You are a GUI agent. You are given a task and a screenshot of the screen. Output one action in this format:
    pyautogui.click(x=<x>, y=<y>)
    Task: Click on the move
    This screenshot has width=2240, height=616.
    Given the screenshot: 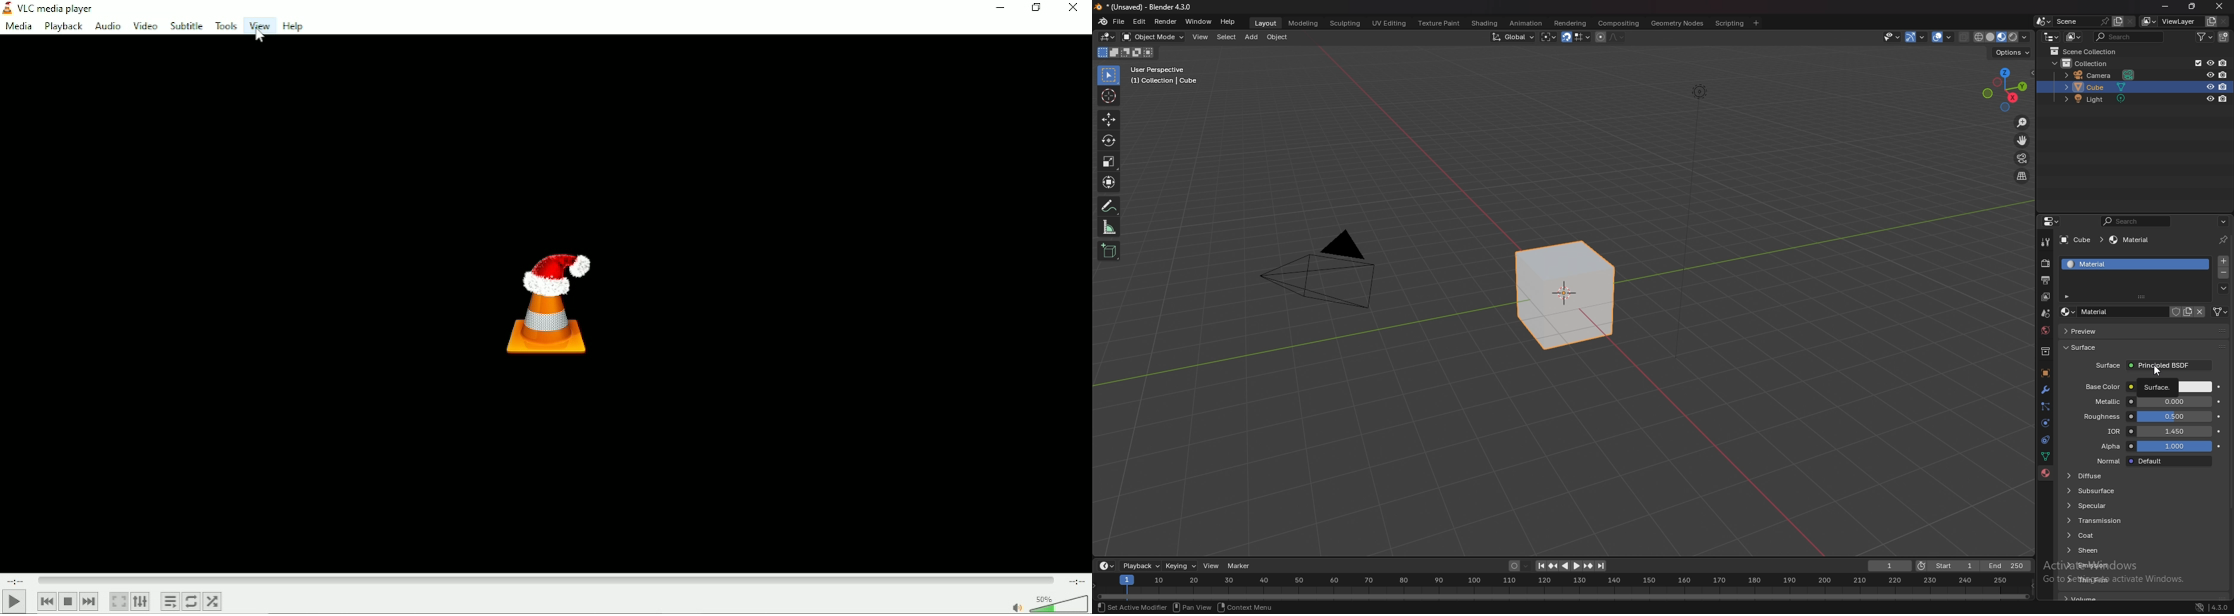 What is the action you would take?
    pyautogui.click(x=2023, y=140)
    